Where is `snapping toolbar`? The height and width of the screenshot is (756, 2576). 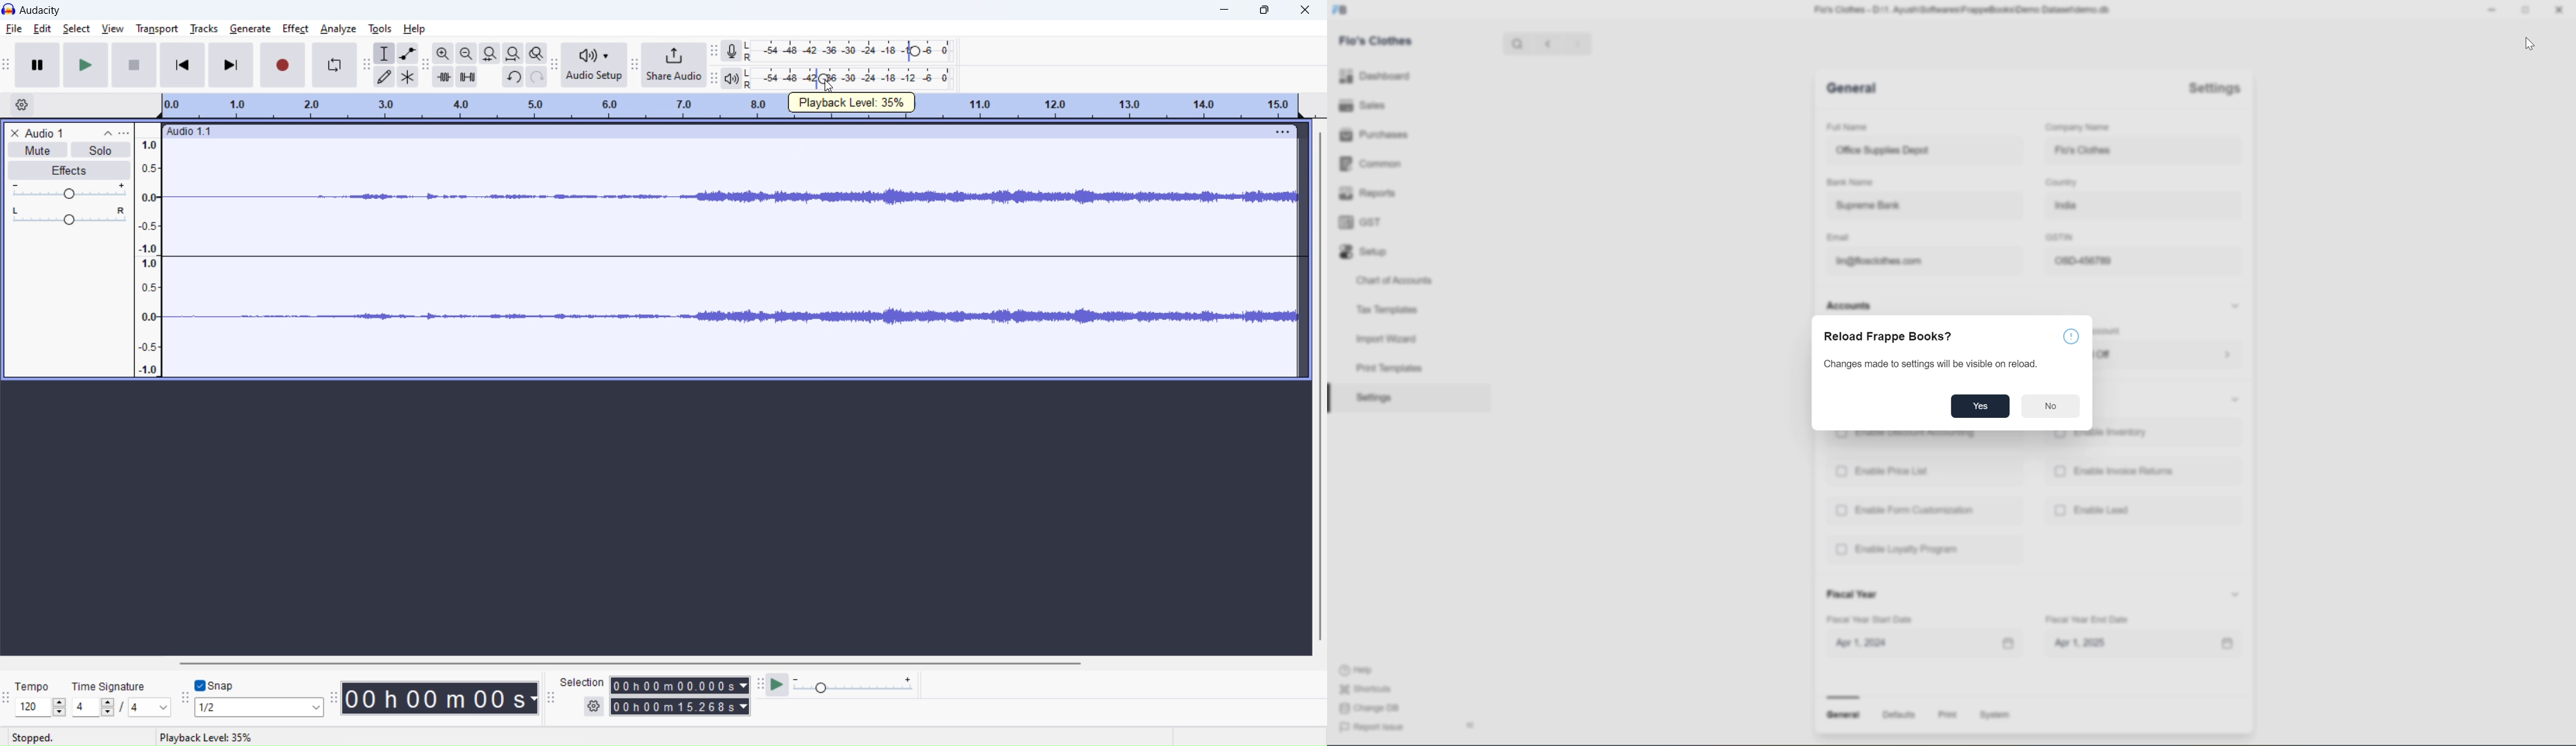
snapping toolbar is located at coordinates (184, 697).